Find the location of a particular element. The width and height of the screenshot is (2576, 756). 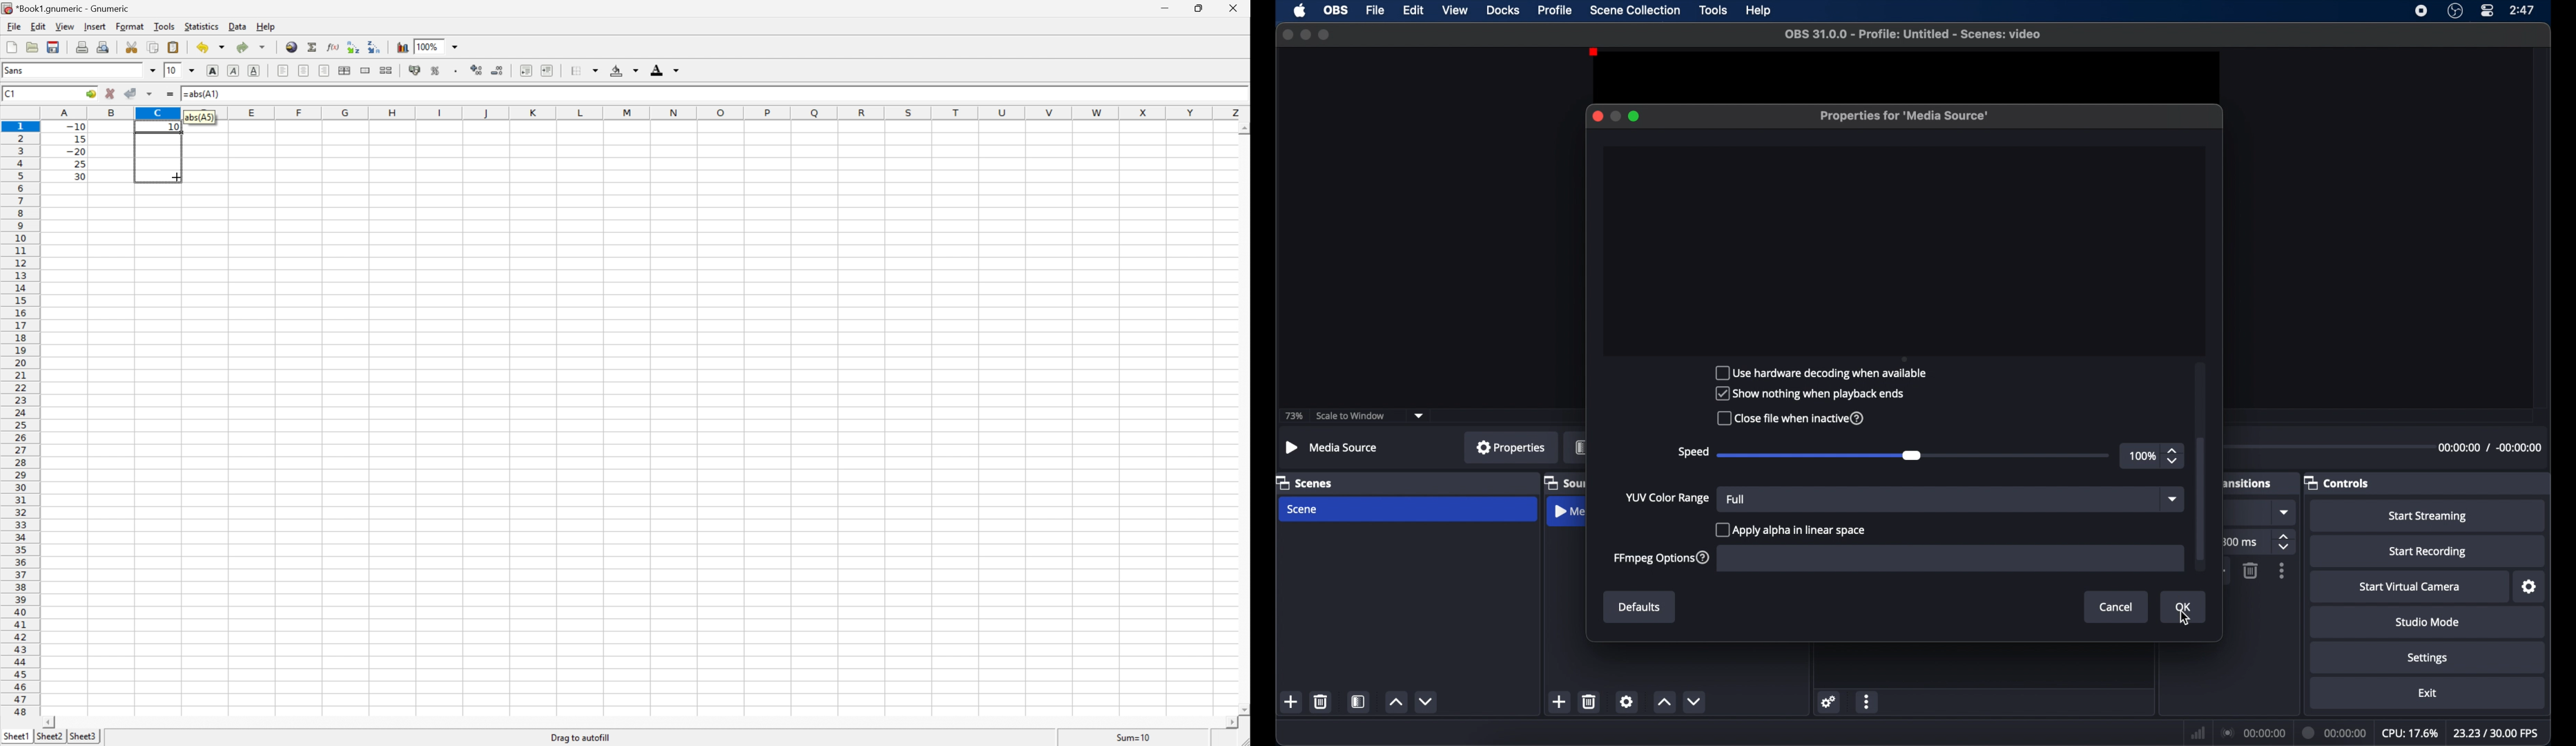

file is located at coordinates (1376, 10).